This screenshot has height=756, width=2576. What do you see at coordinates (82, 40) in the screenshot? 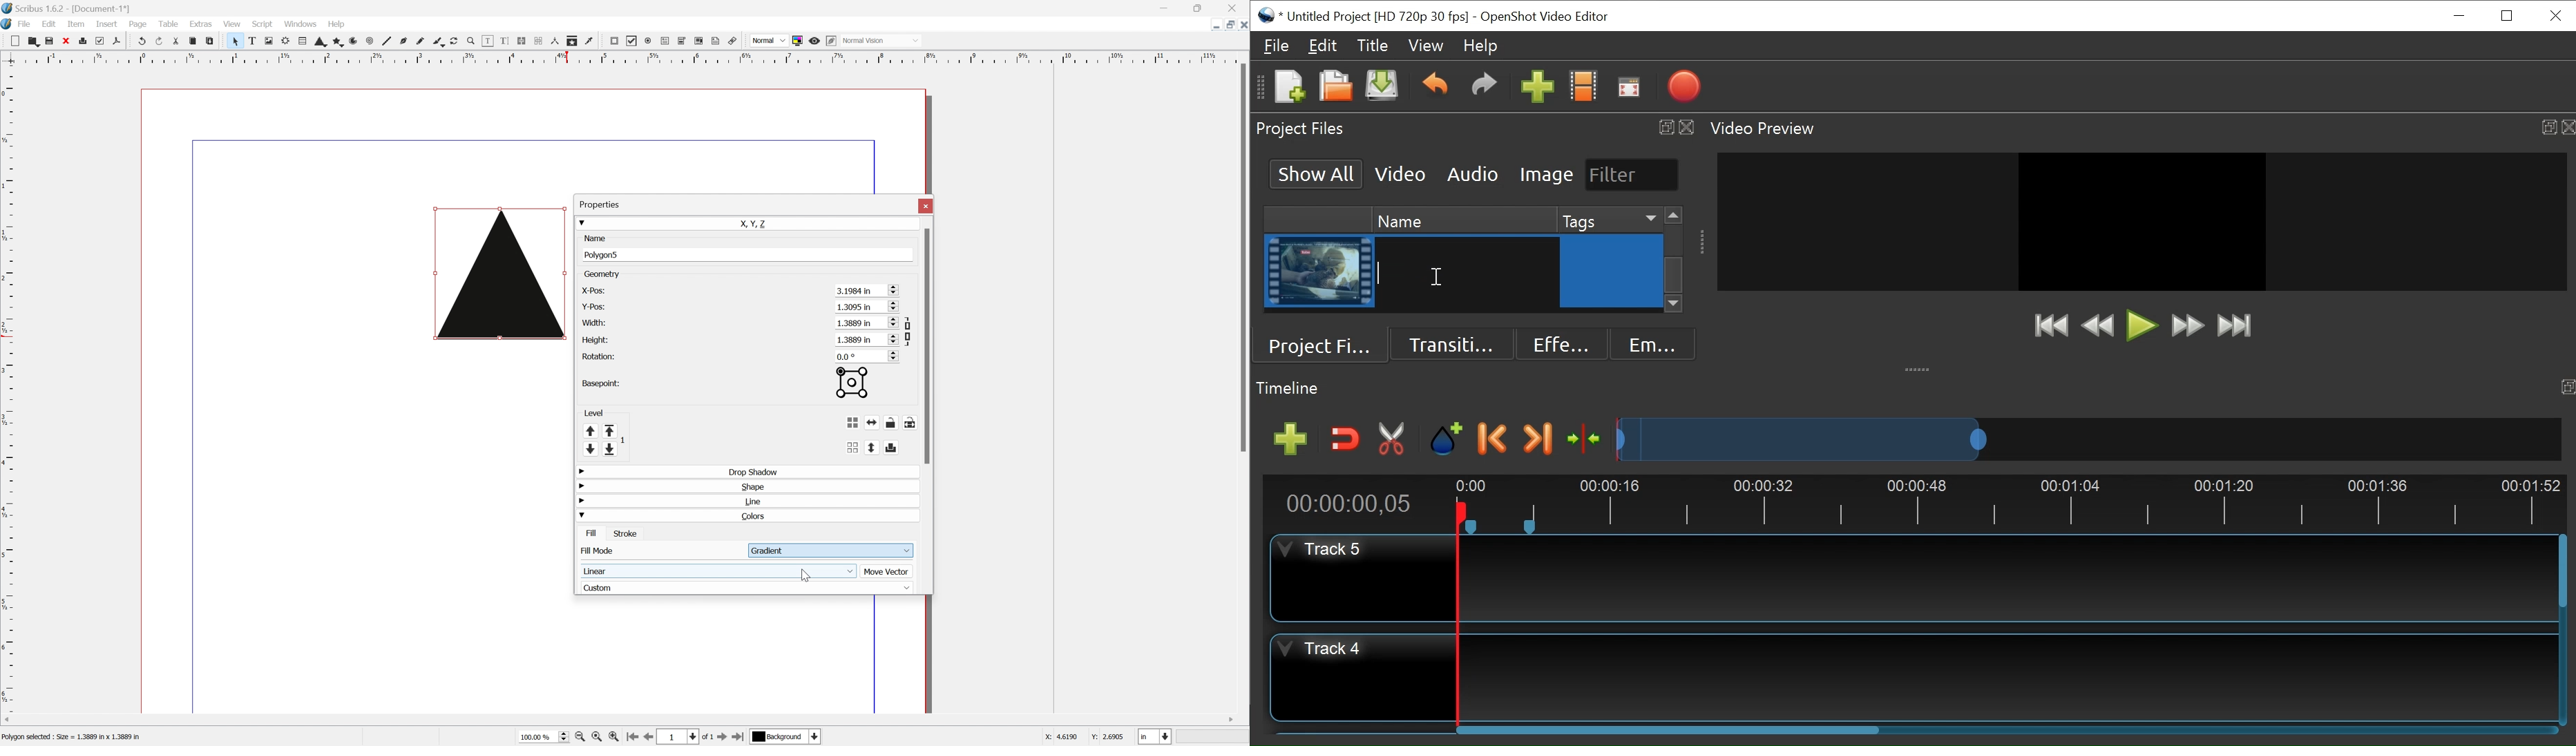
I see `Print` at bounding box center [82, 40].